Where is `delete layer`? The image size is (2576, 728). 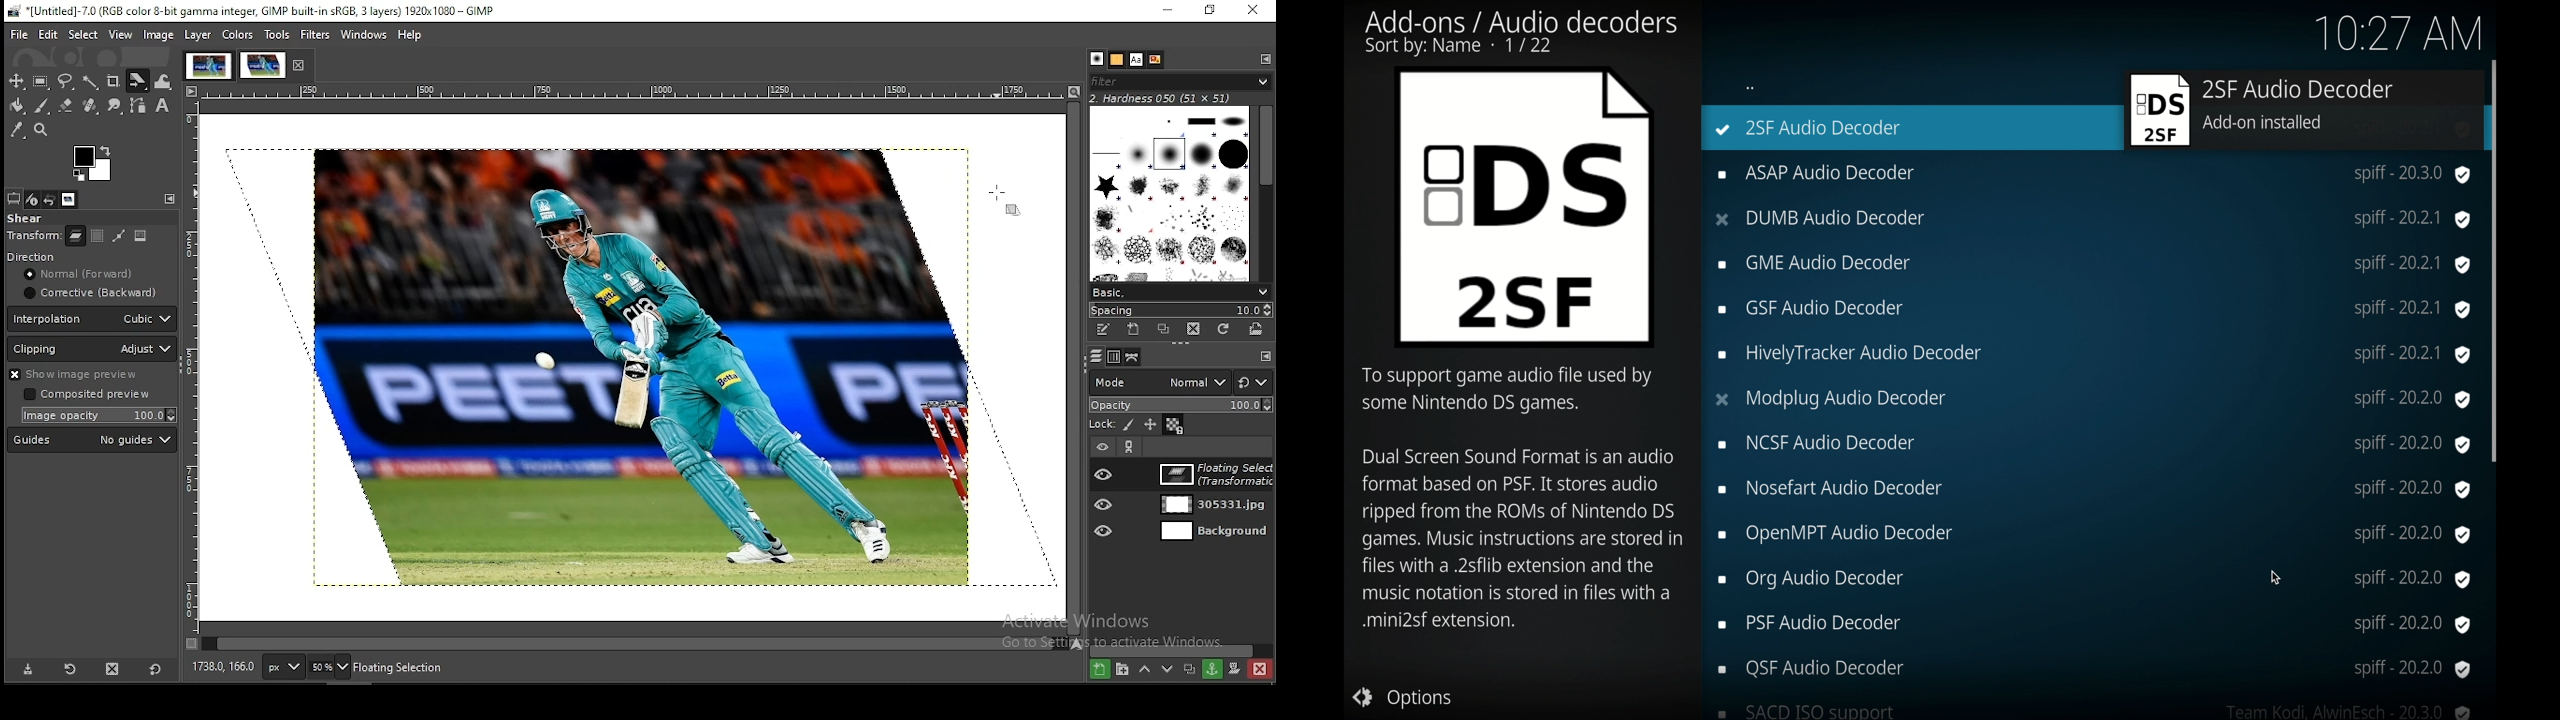
delete layer is located at coordinates (1261, 669).